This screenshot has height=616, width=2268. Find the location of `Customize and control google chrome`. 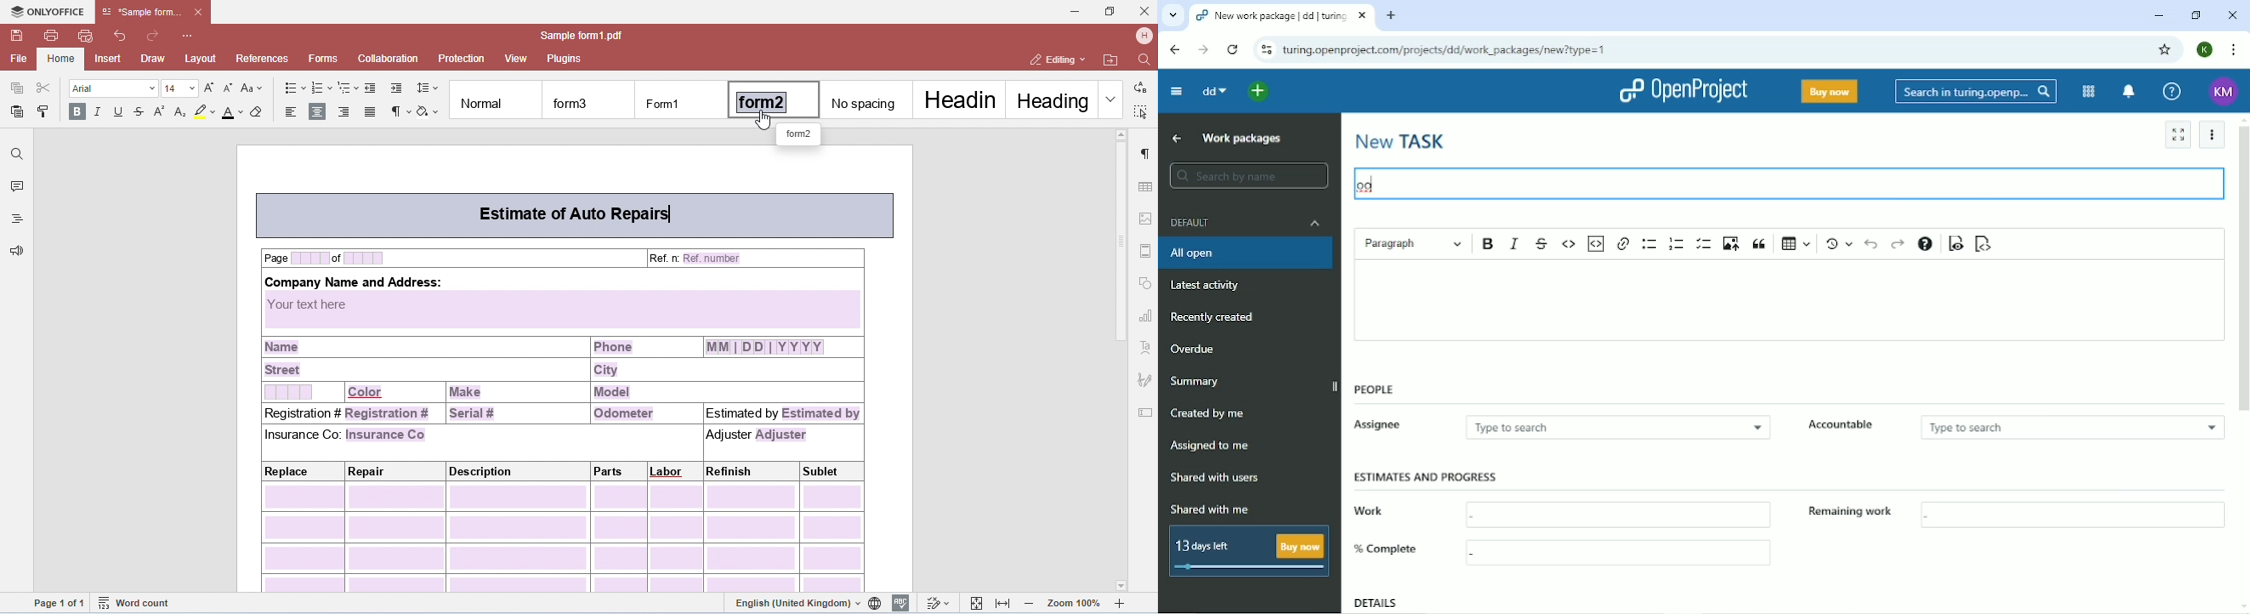

Customize and control google chrome is located at coordinates (2237, 50).